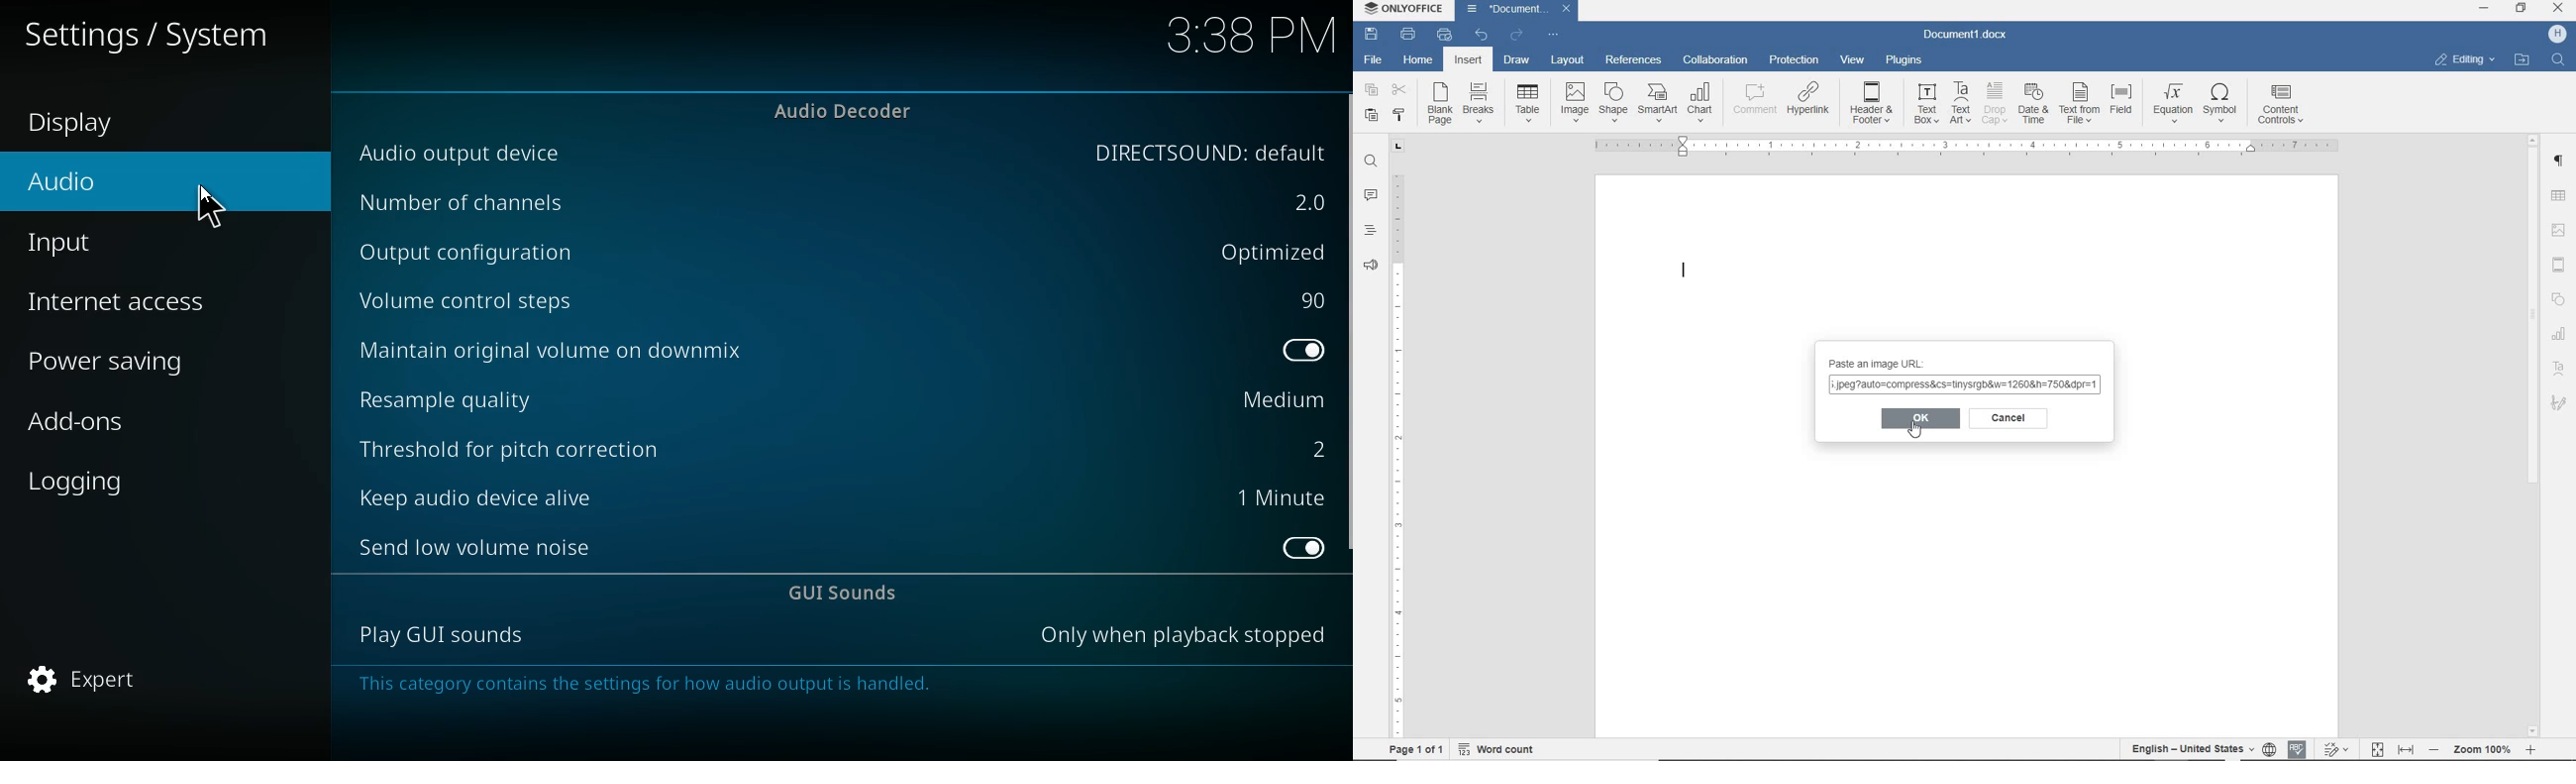  Describe the element at coordinates (742, 687) in the screenshot. I see `this category contains the setting for how audio output is handled` at that location.